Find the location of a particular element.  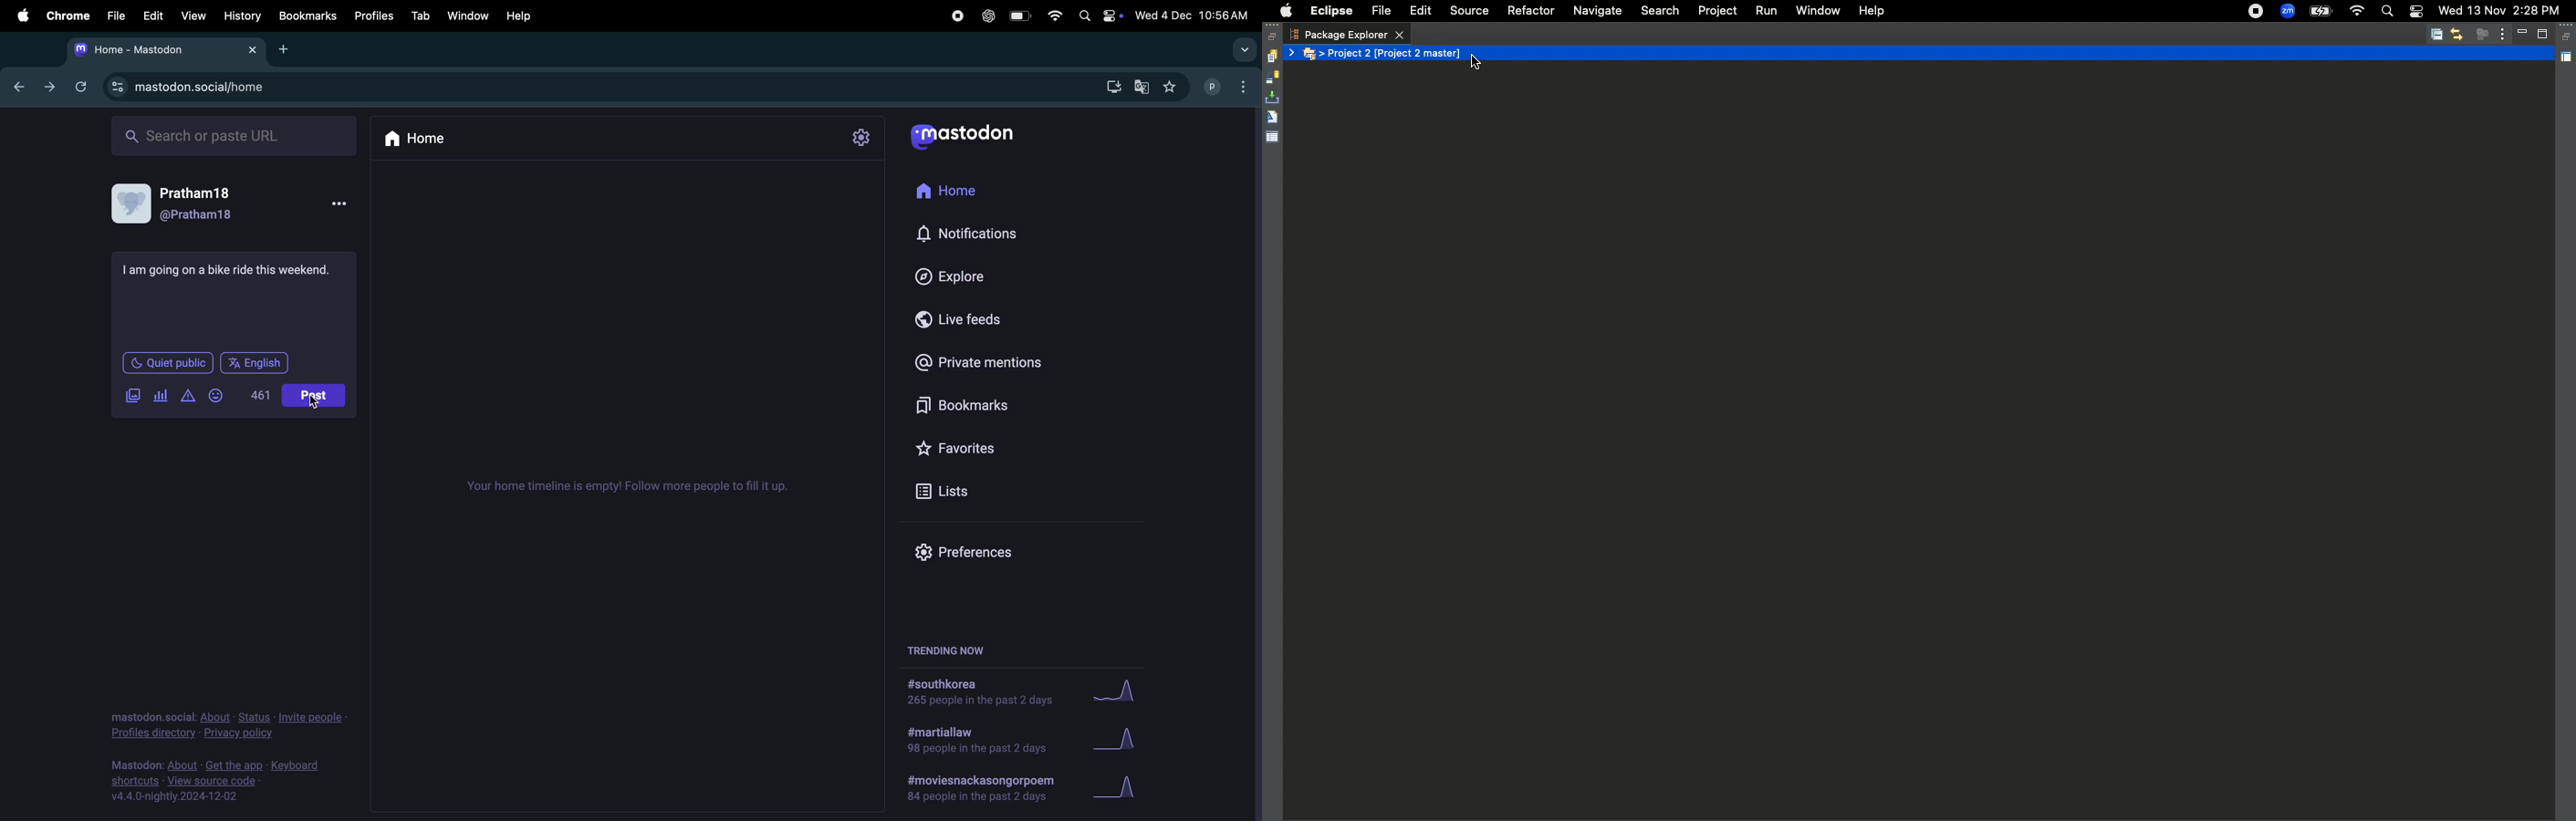

Graph is located at coordinates (1124, 690).